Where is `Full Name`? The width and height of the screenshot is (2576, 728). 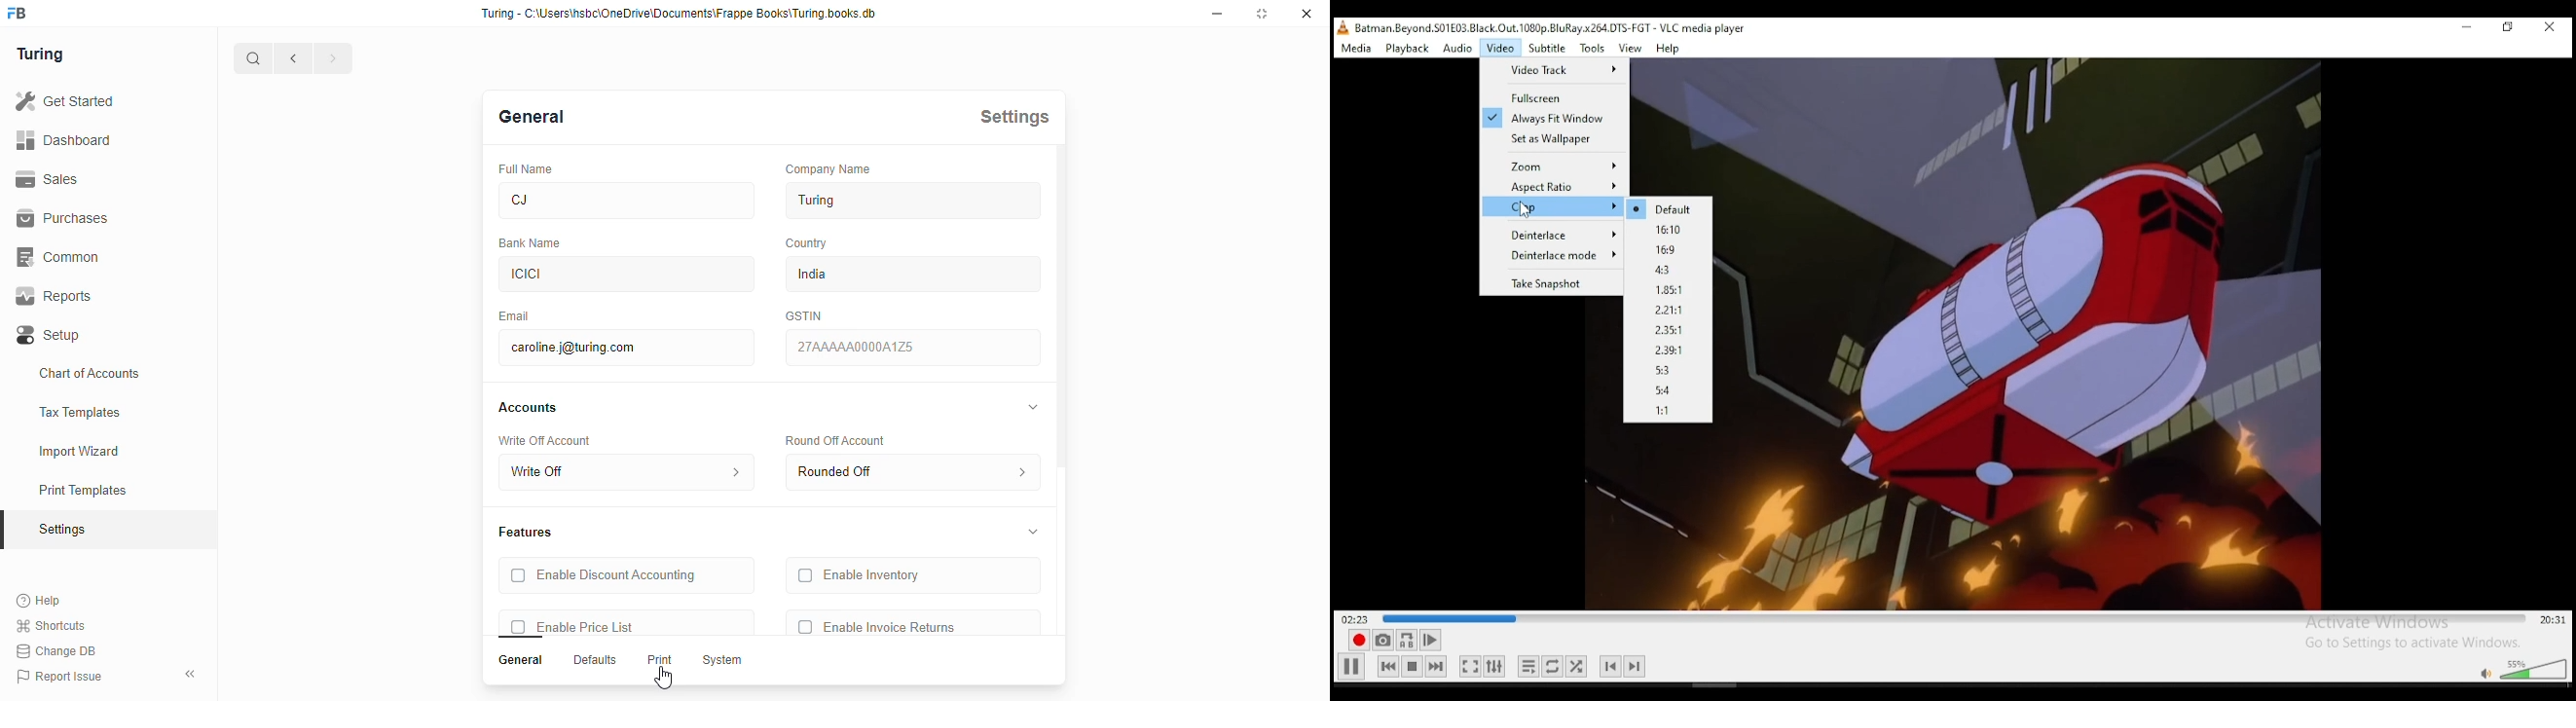 Full Name is located at coordinates (527, 169).